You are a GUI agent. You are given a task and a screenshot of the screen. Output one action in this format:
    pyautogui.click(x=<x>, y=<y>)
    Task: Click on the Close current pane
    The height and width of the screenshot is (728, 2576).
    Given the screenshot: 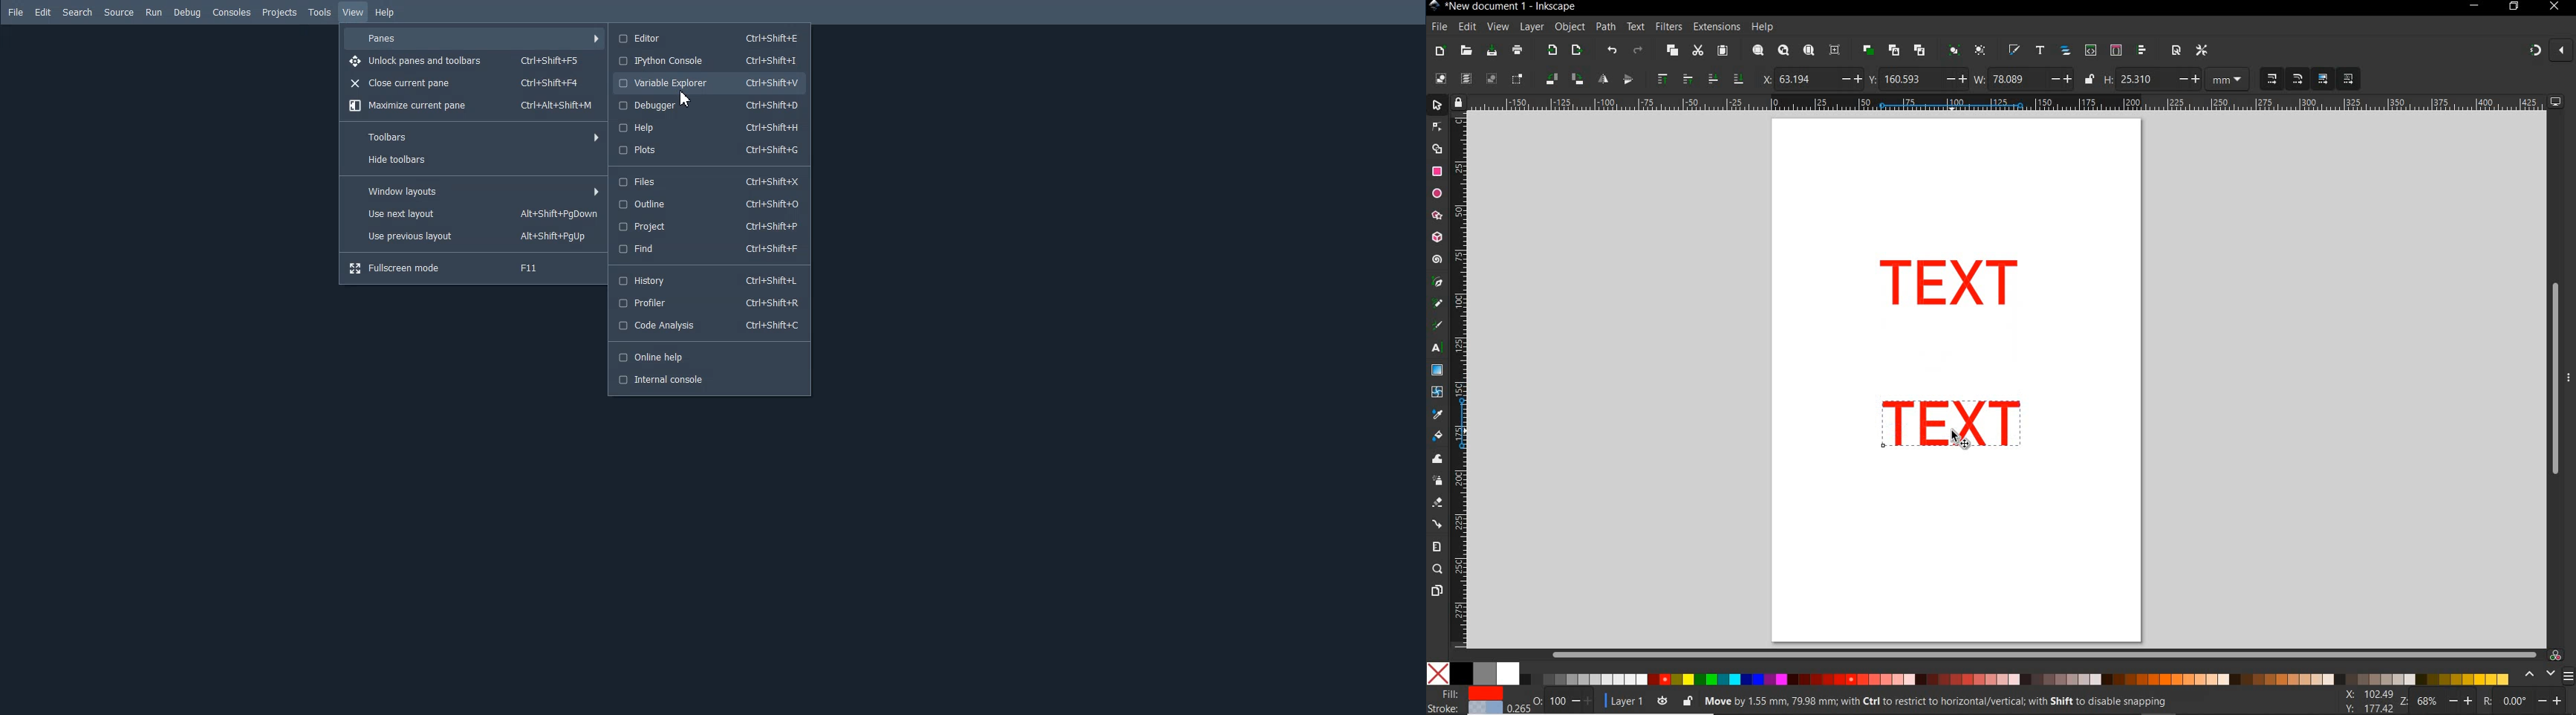 What is the action you would take?
    pyautogui.click(x=473, y=83)
    